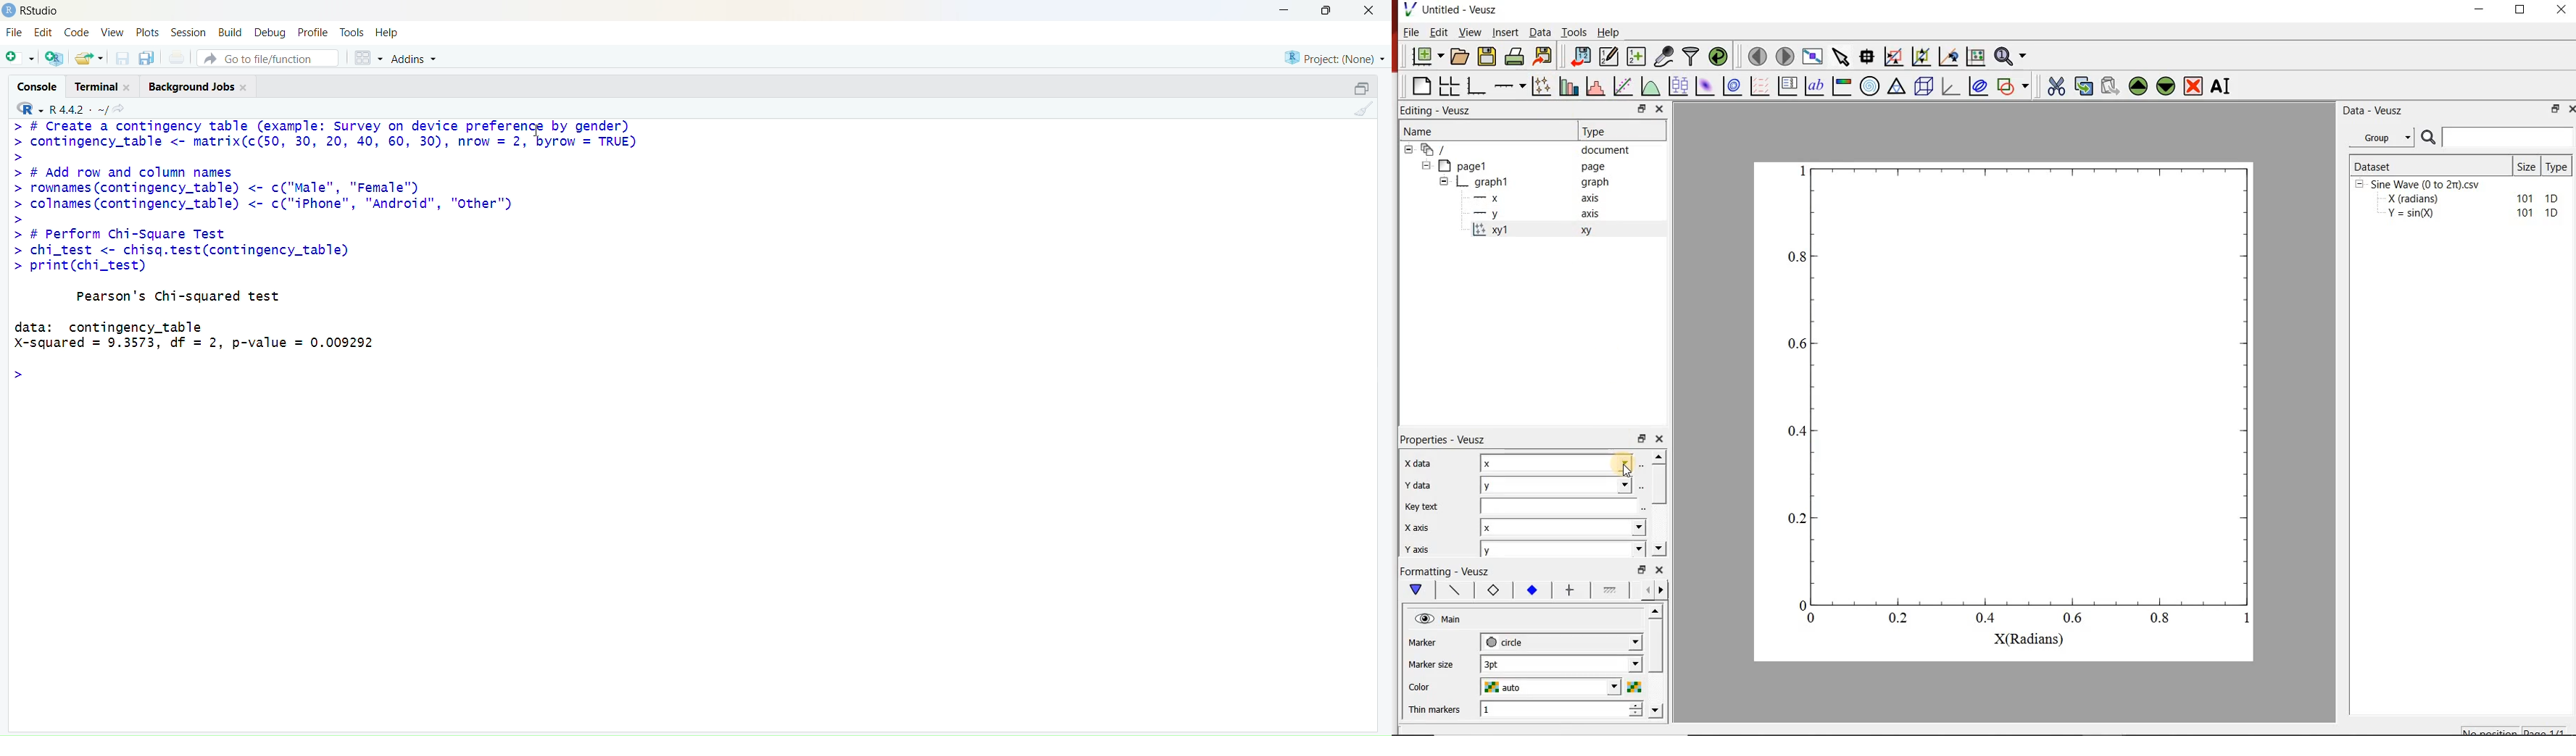 The image size is (2576, 756). What do you see at coordinates (123, 58) in the screenshot?
I see `save` at bounding box center [123, 58].